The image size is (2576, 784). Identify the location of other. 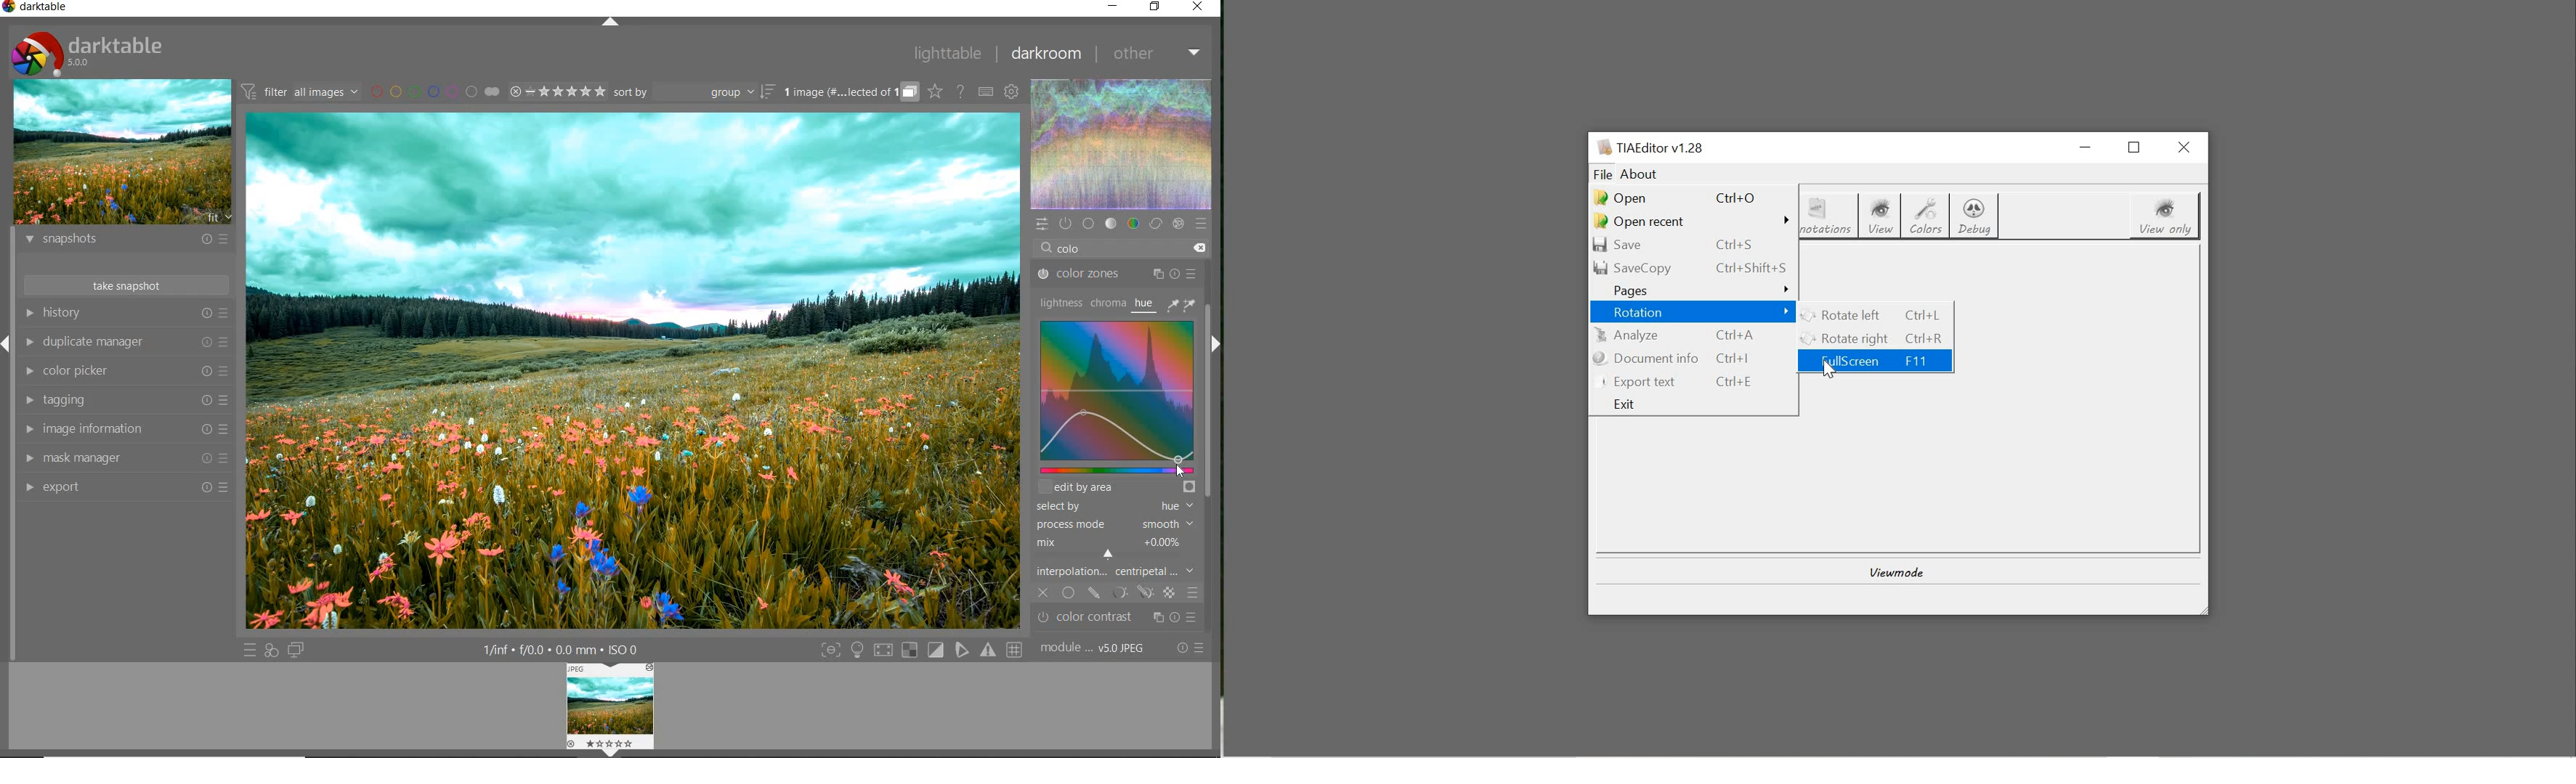
(1159, 53).